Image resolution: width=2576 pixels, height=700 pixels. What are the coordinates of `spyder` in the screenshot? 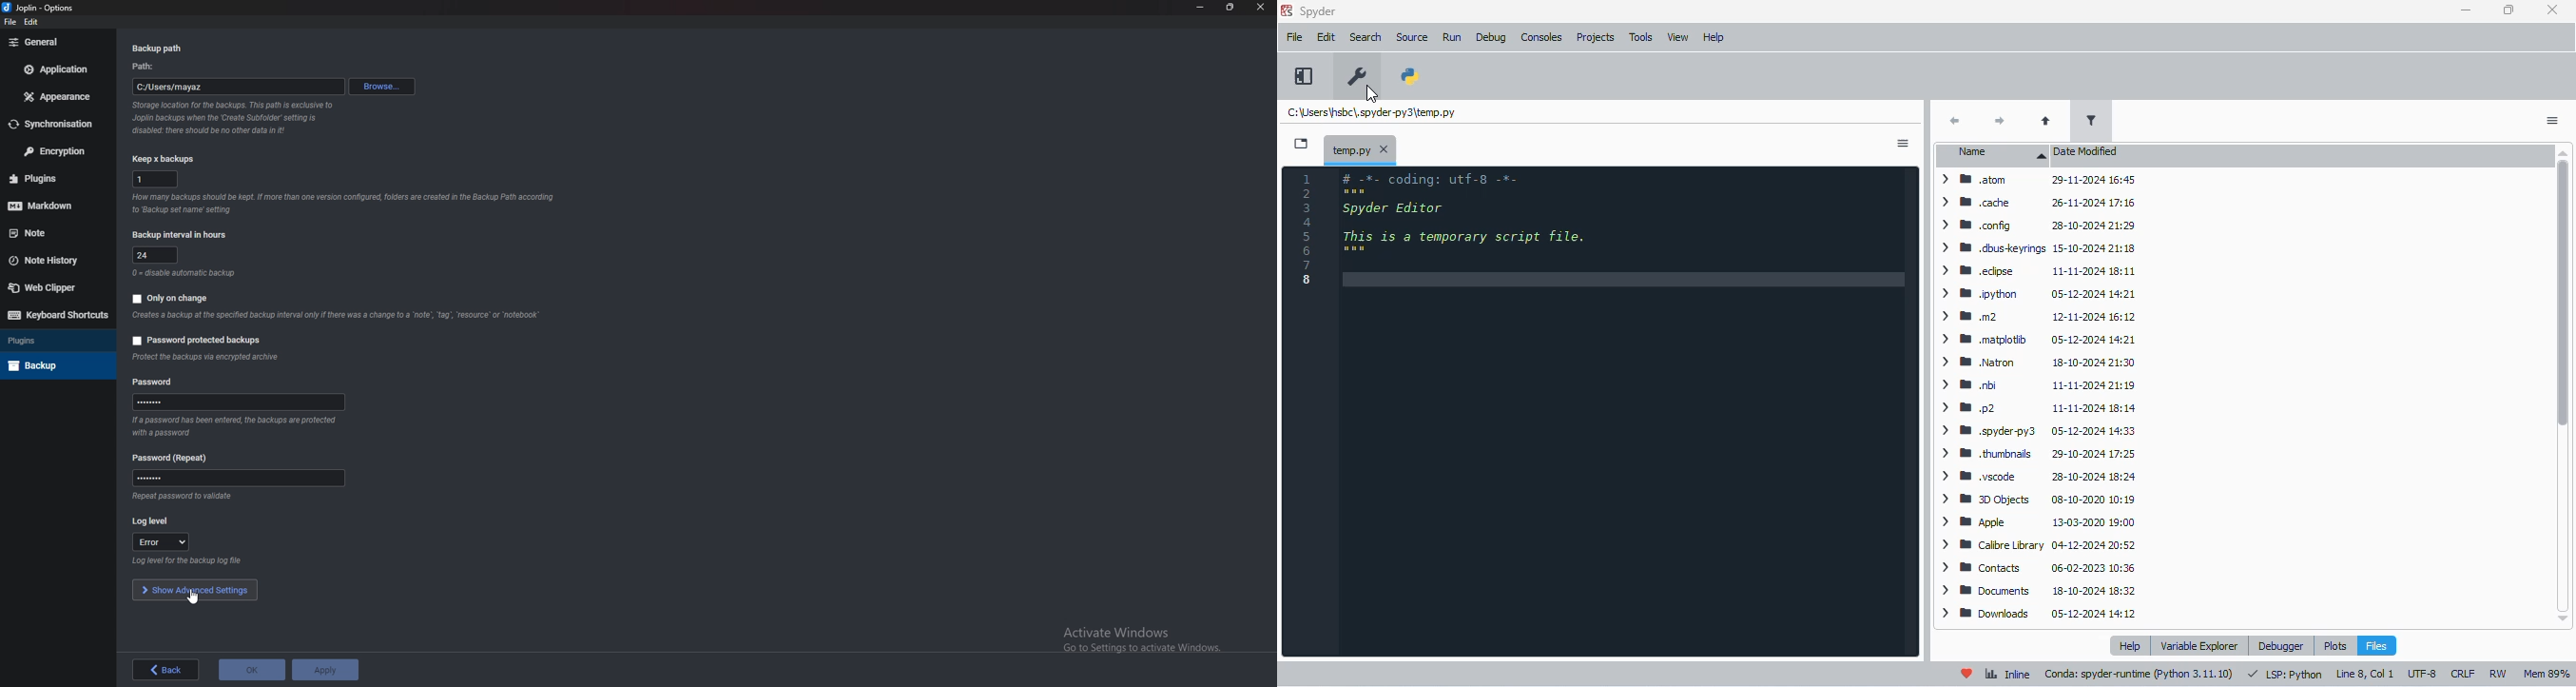 It's located at (1319, 11).